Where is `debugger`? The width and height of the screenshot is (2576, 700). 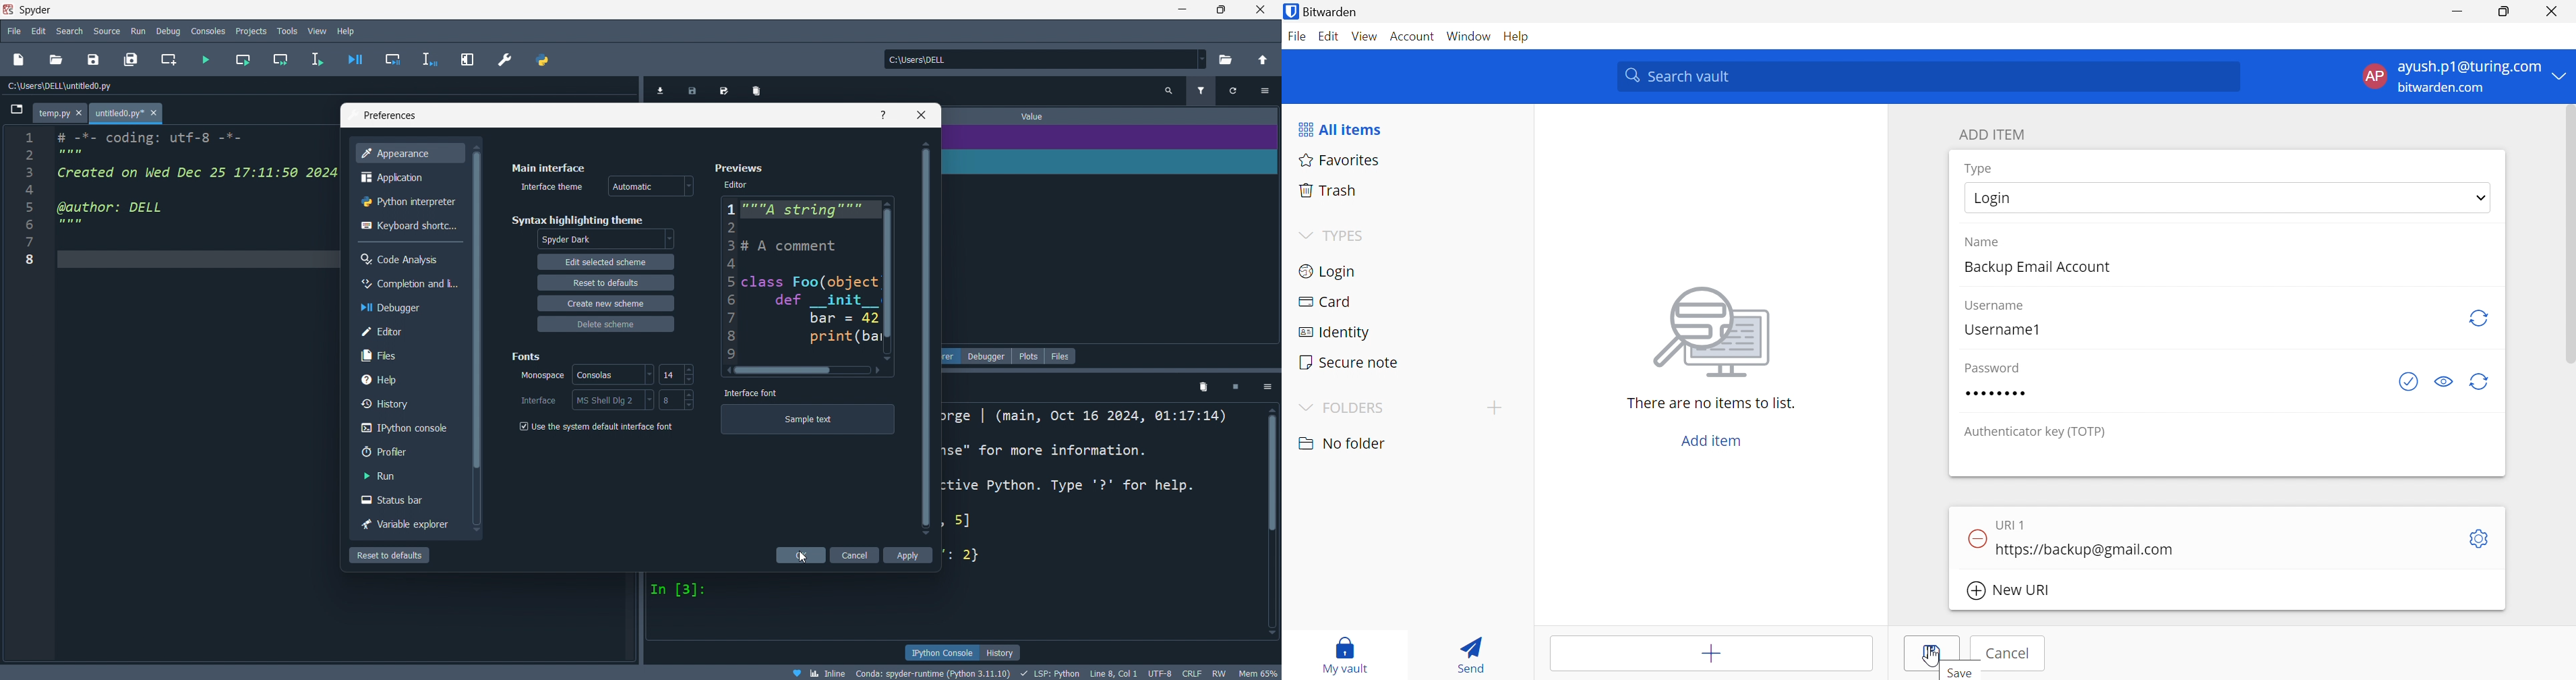
debugger is located at coordinates (409, 307).